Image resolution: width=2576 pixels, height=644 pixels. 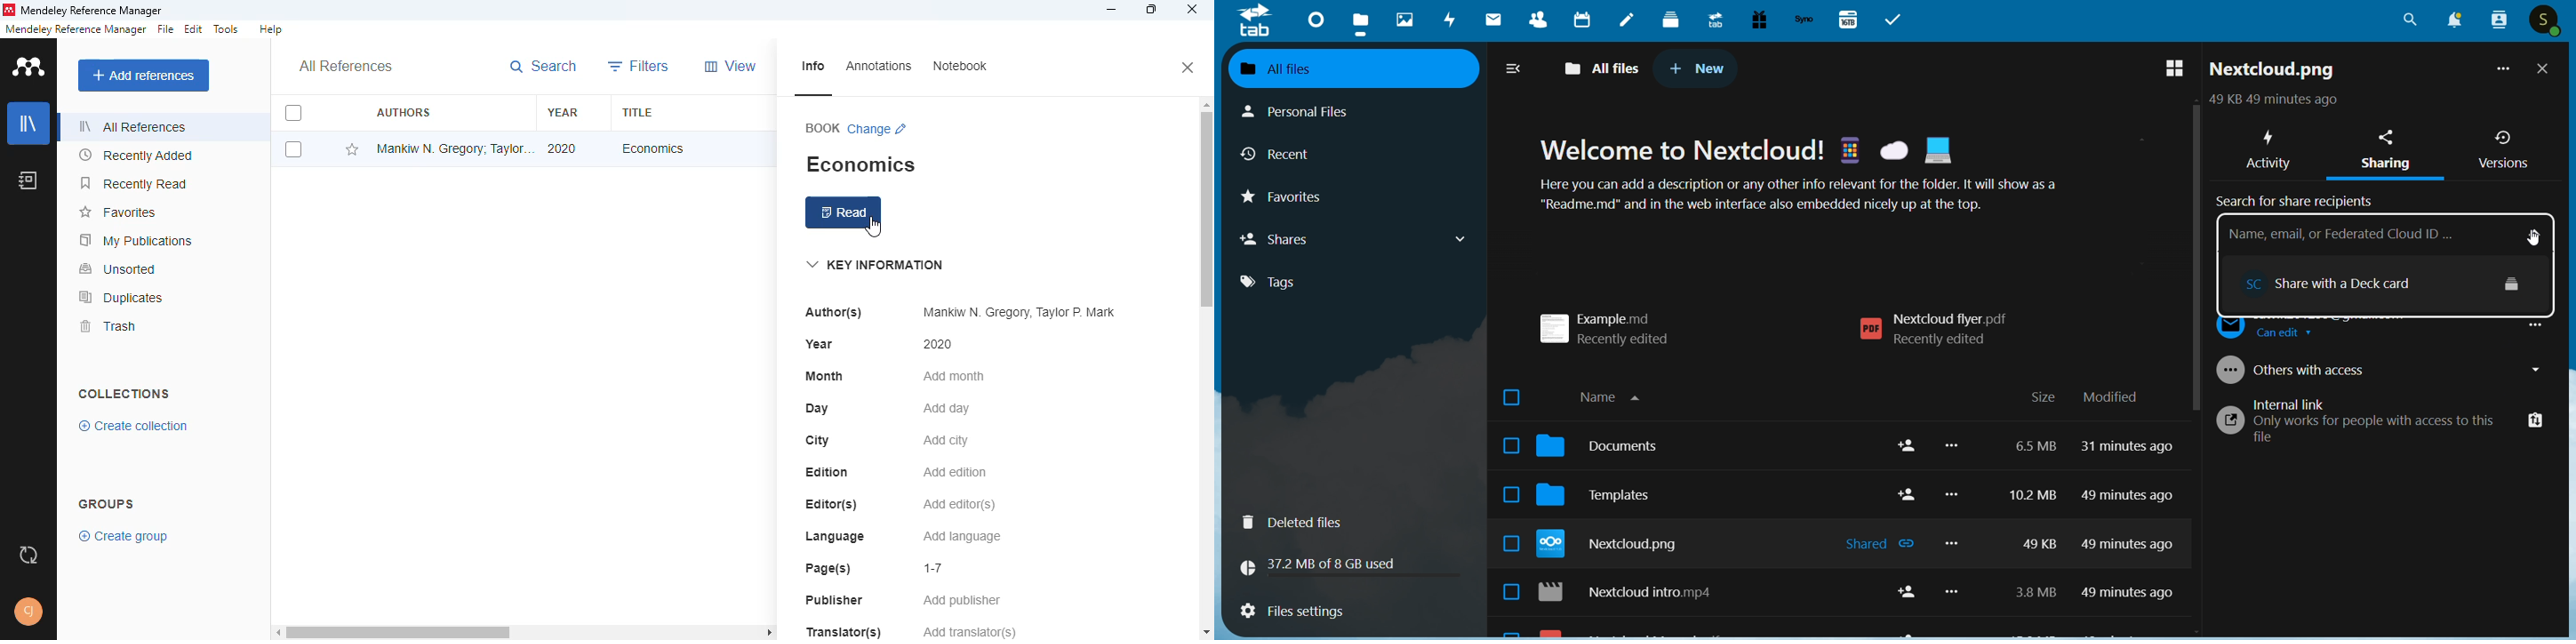 I want to click on activity, so click(x=1451, y=22).